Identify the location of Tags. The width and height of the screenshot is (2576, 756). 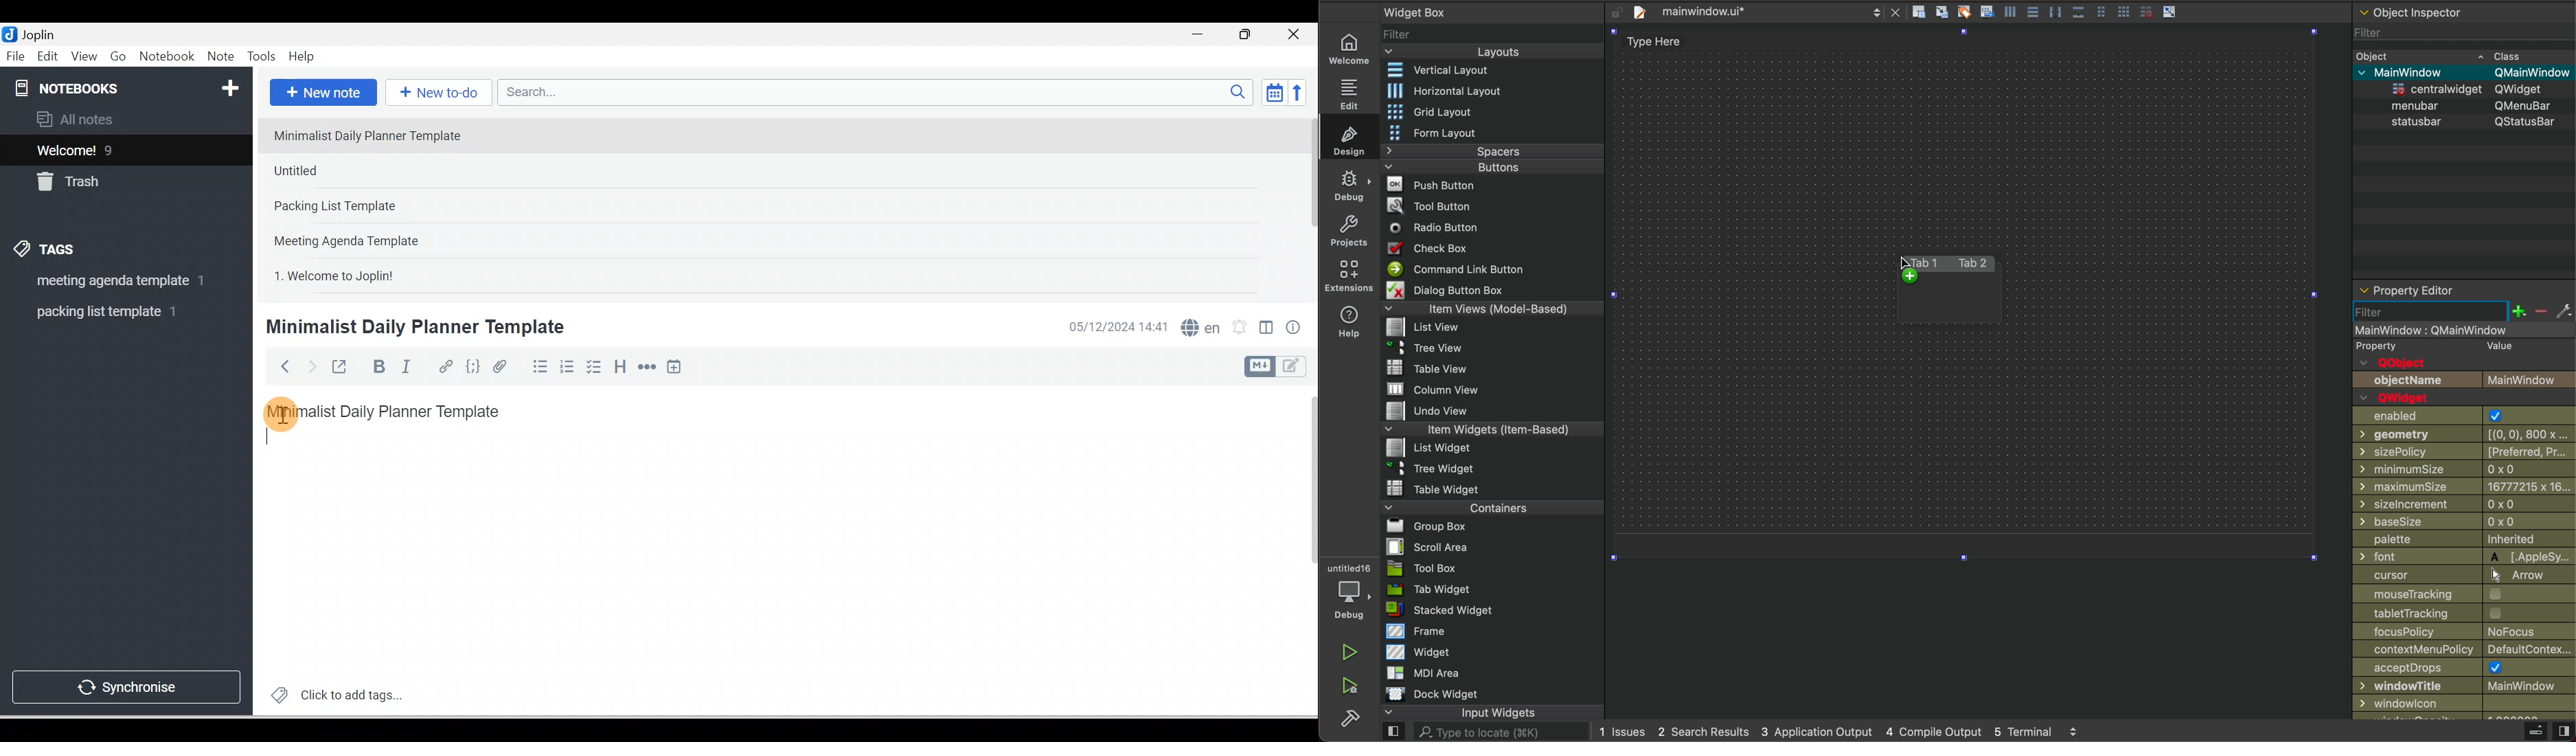
(49, 251).